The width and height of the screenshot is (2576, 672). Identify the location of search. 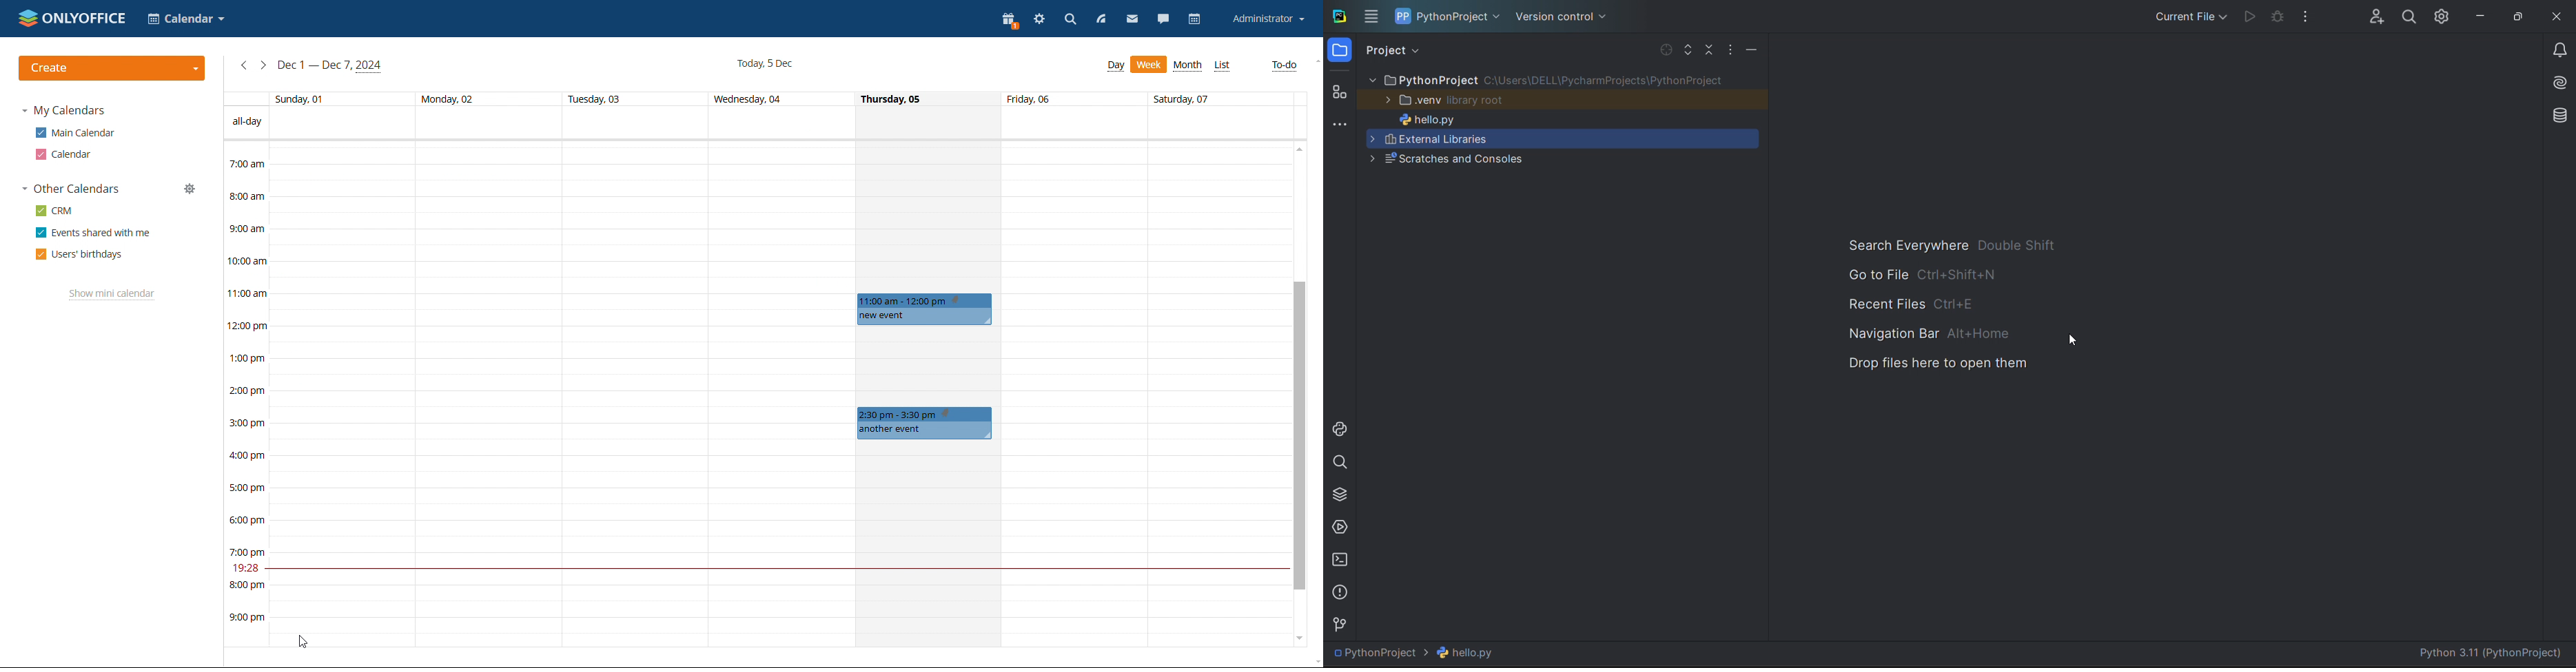
(1070, 19).